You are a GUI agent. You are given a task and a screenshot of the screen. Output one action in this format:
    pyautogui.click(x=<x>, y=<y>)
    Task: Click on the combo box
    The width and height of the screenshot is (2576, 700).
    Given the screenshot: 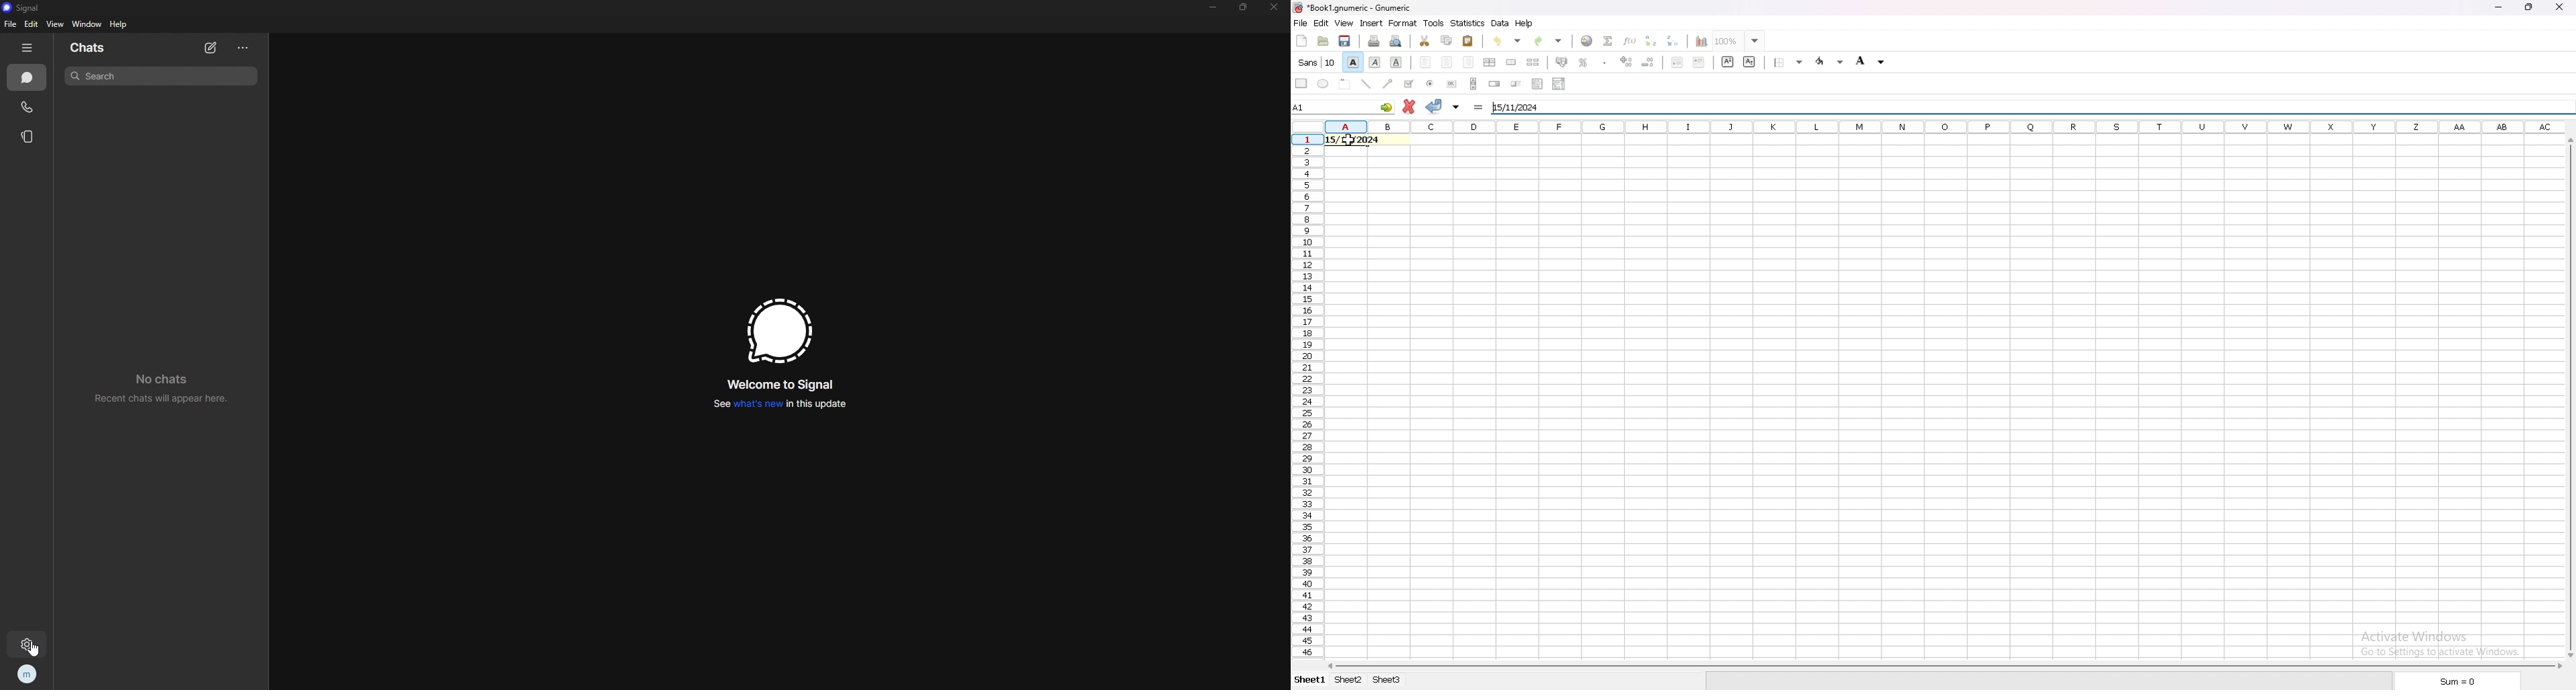 What is the action you would take?
    pyautogui.click(x=1559, y=84)
    